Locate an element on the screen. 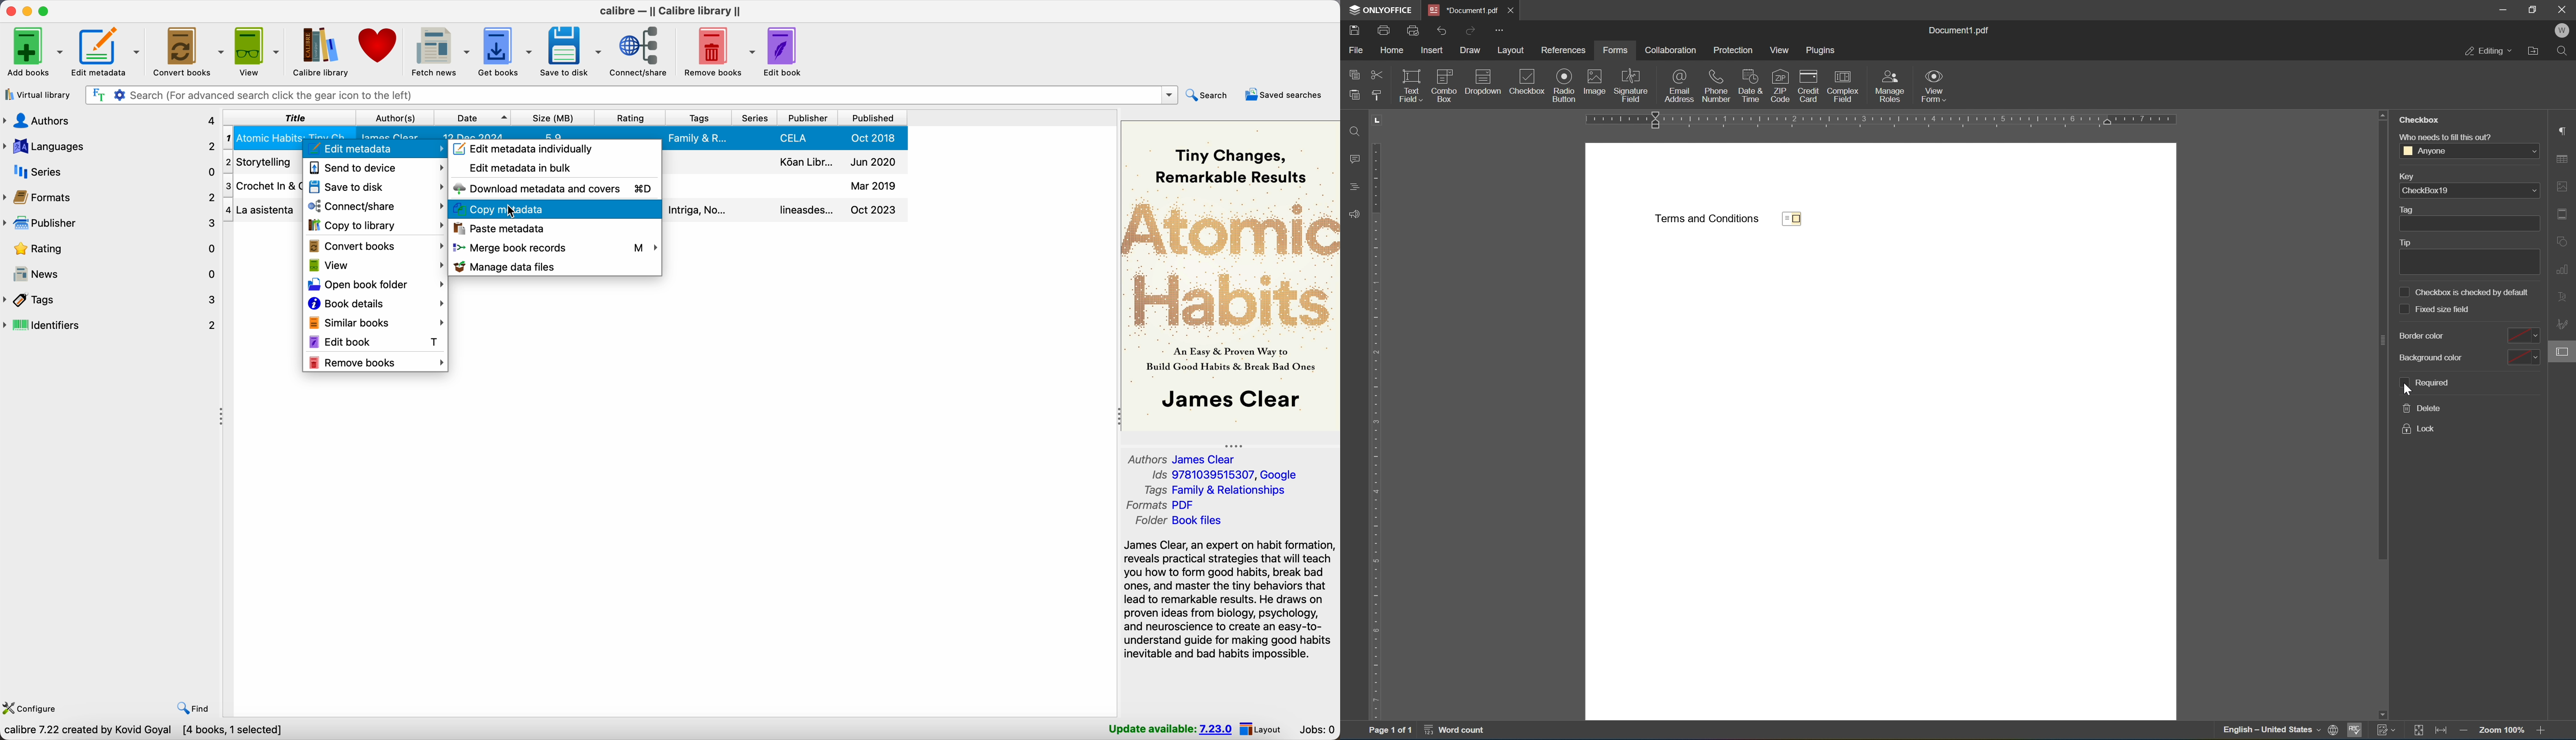 Image resolution: width=2576 pixels, height=756 pixels. connect/share is located at coordinates (641, 53).